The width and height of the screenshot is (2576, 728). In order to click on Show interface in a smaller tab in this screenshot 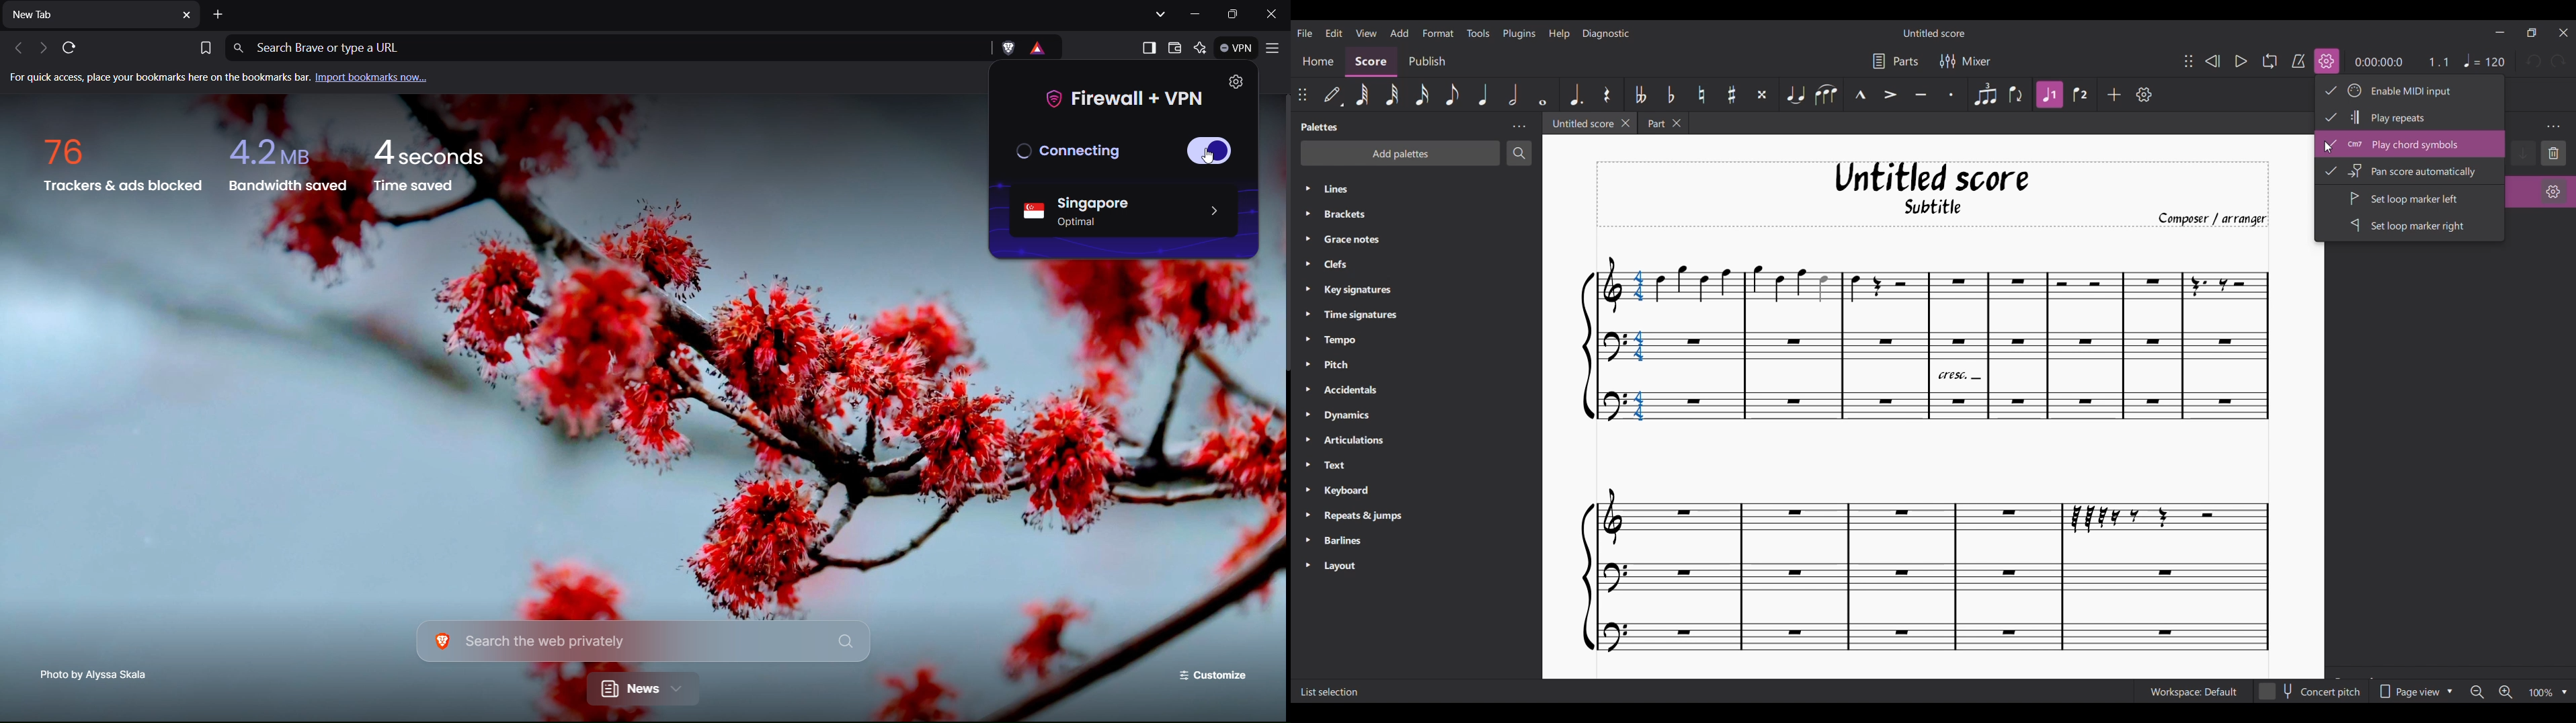, I will do `click(2532, 33)`.